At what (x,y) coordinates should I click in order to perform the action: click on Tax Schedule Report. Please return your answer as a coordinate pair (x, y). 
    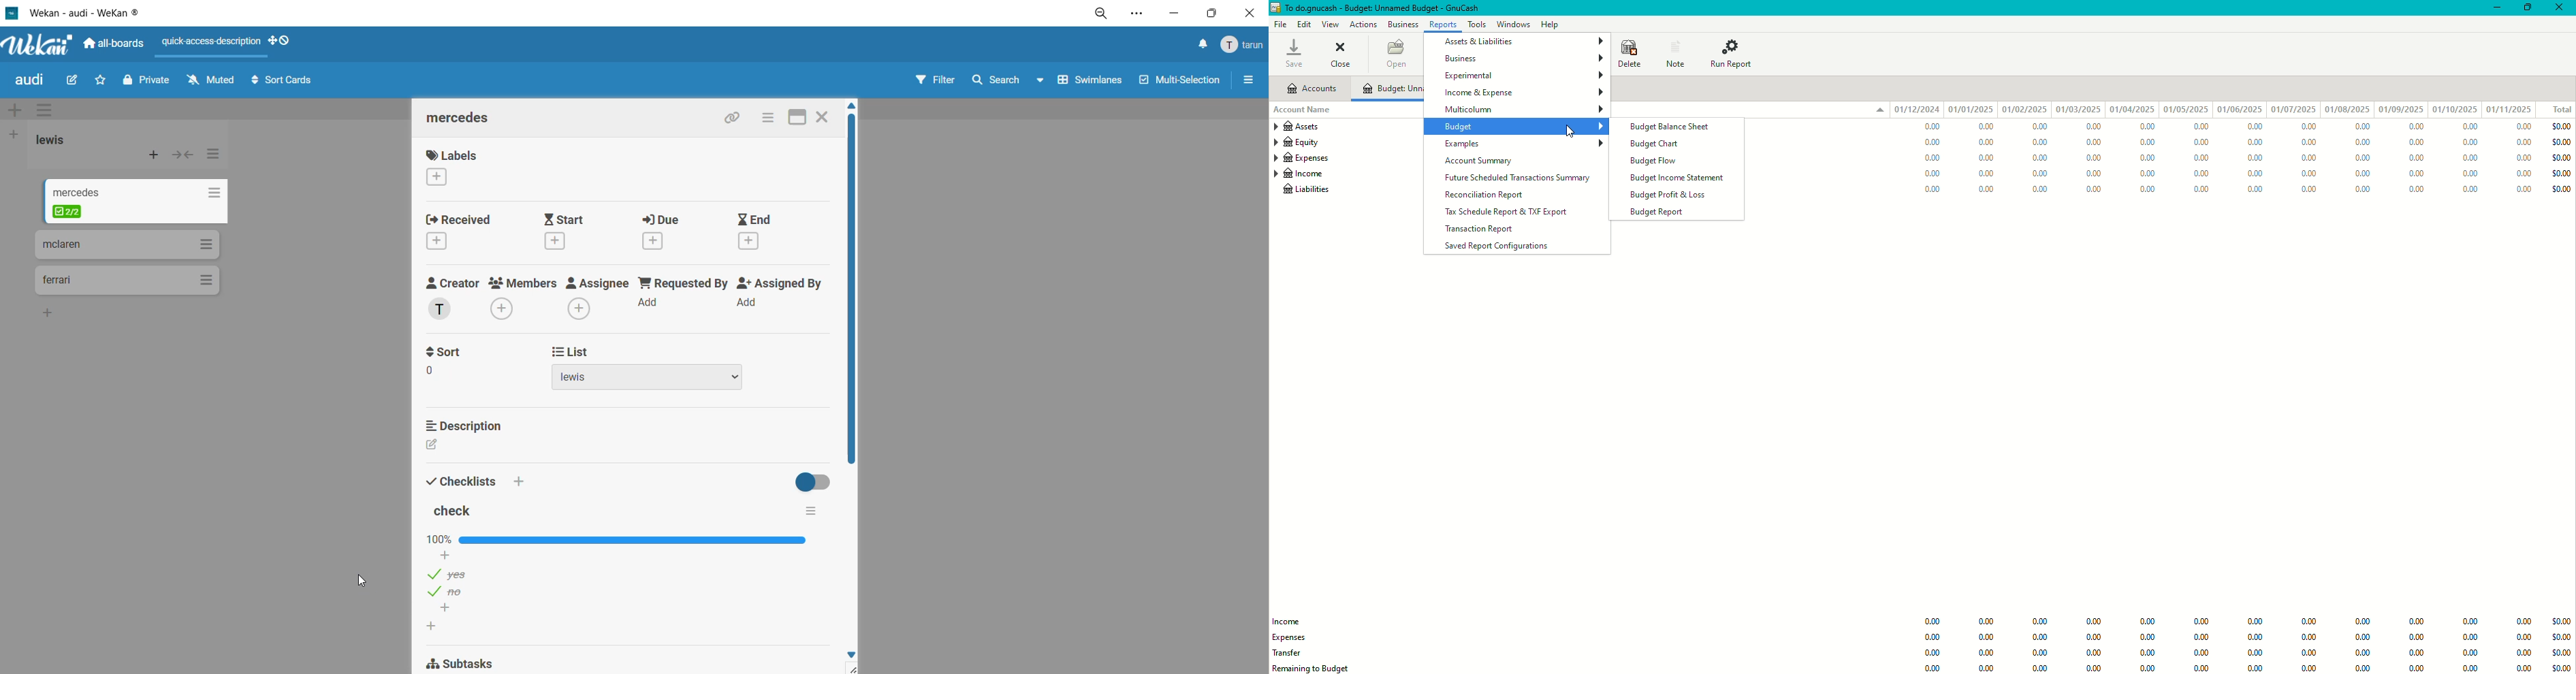
    Looking at the image, I should click on (1507, 212).